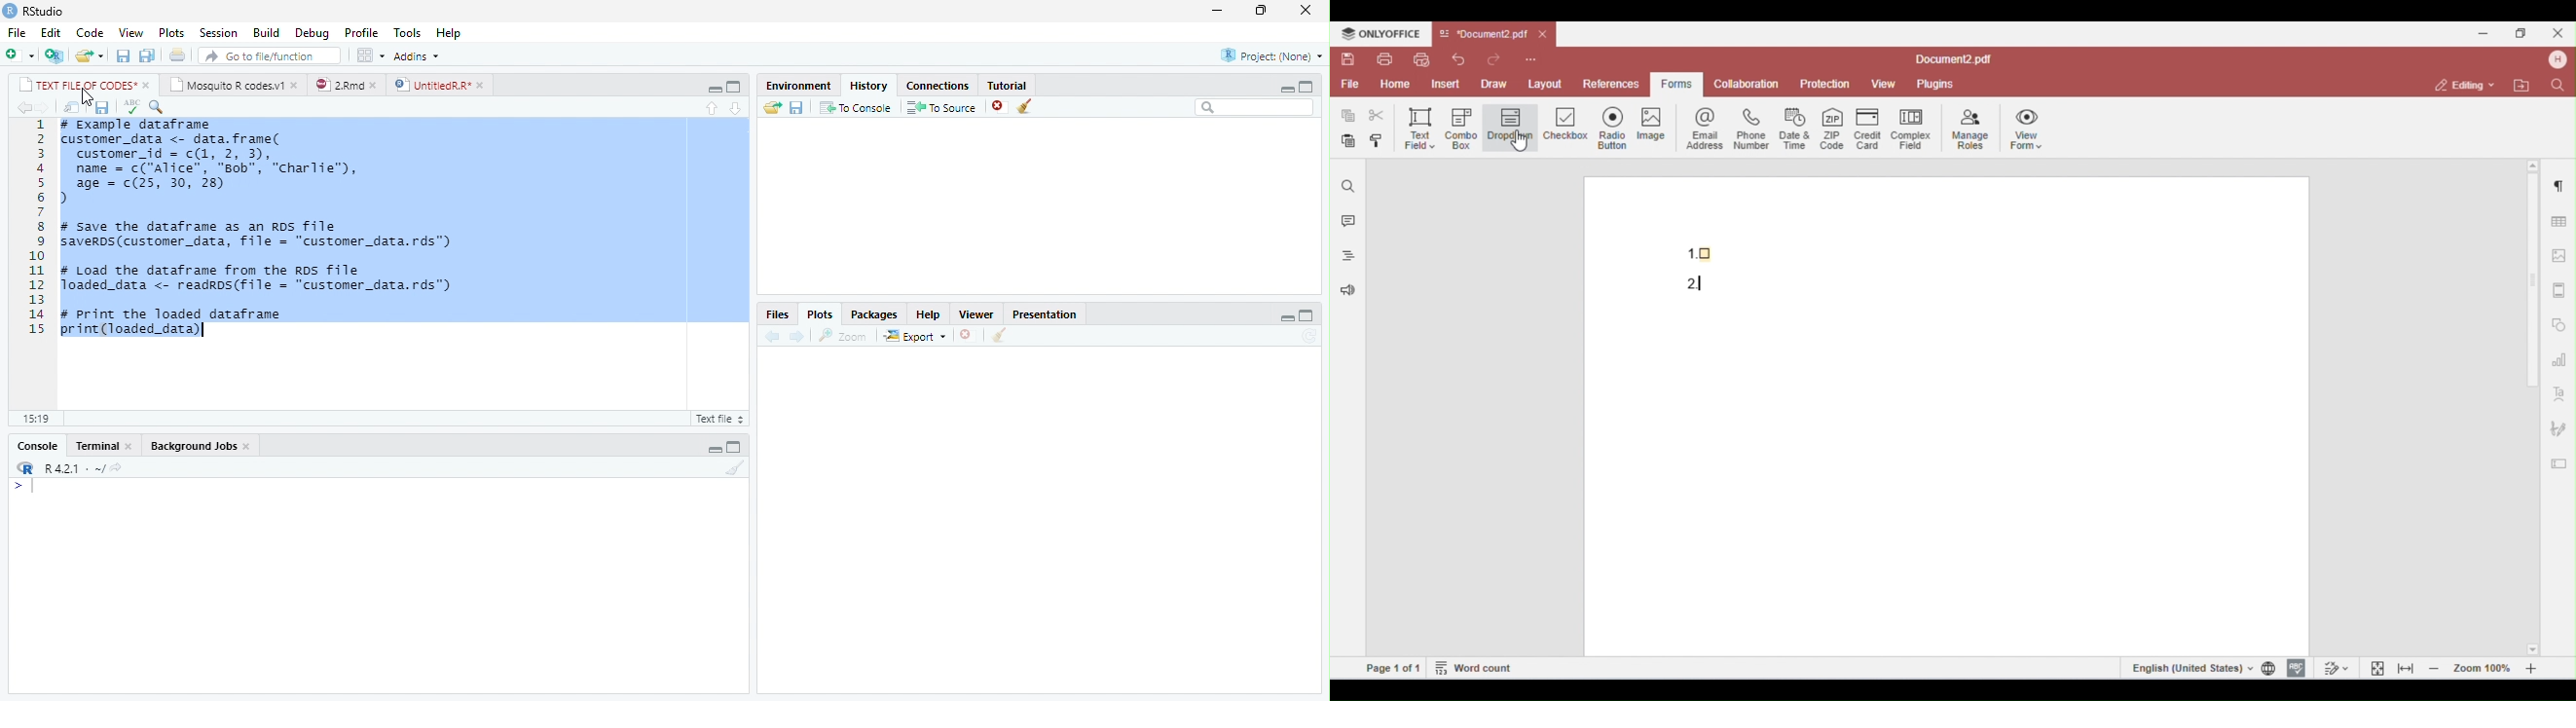 Image resolution: width=2576 pixels, height=728 pixels. I want to click on save, so click(101, 108).